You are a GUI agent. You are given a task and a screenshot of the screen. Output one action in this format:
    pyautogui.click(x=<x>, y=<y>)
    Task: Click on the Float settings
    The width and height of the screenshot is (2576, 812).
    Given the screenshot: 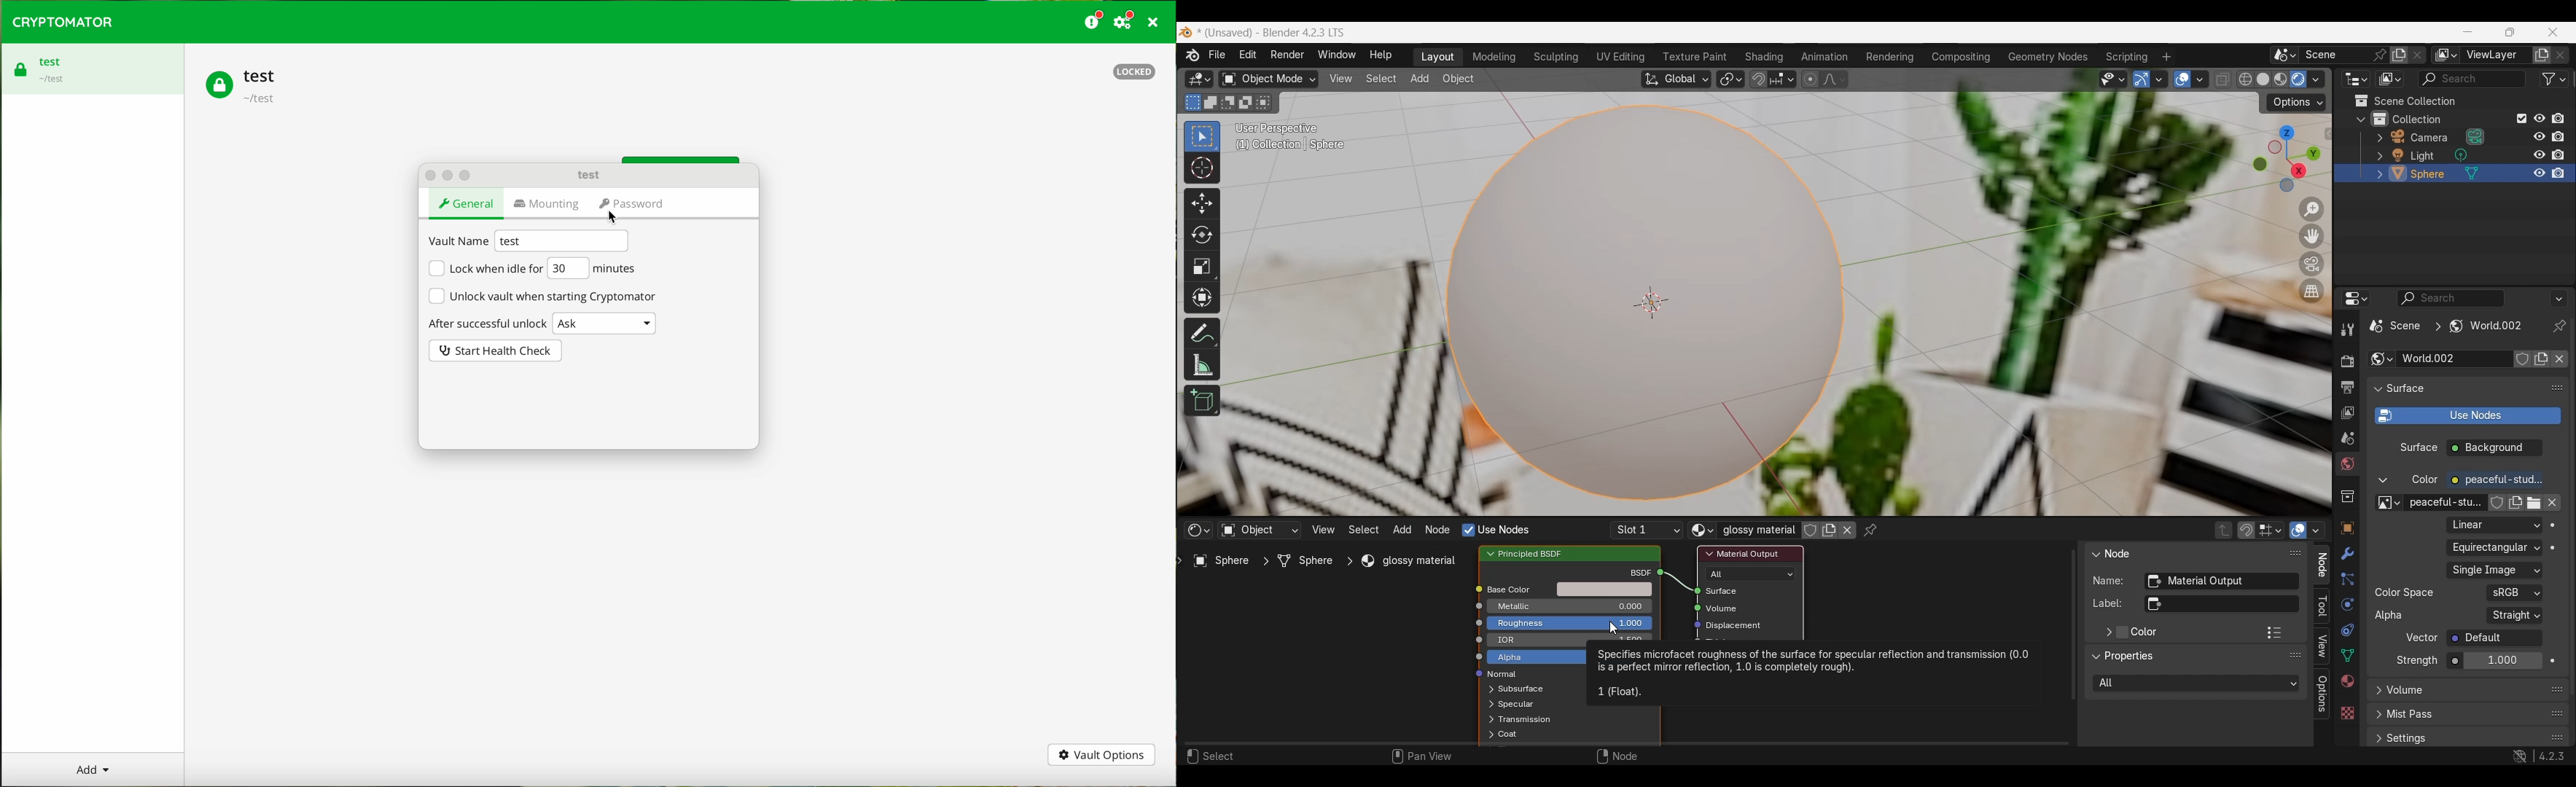 What is the action you would take?
    pyautogui.click(x=2557, y=737)
    